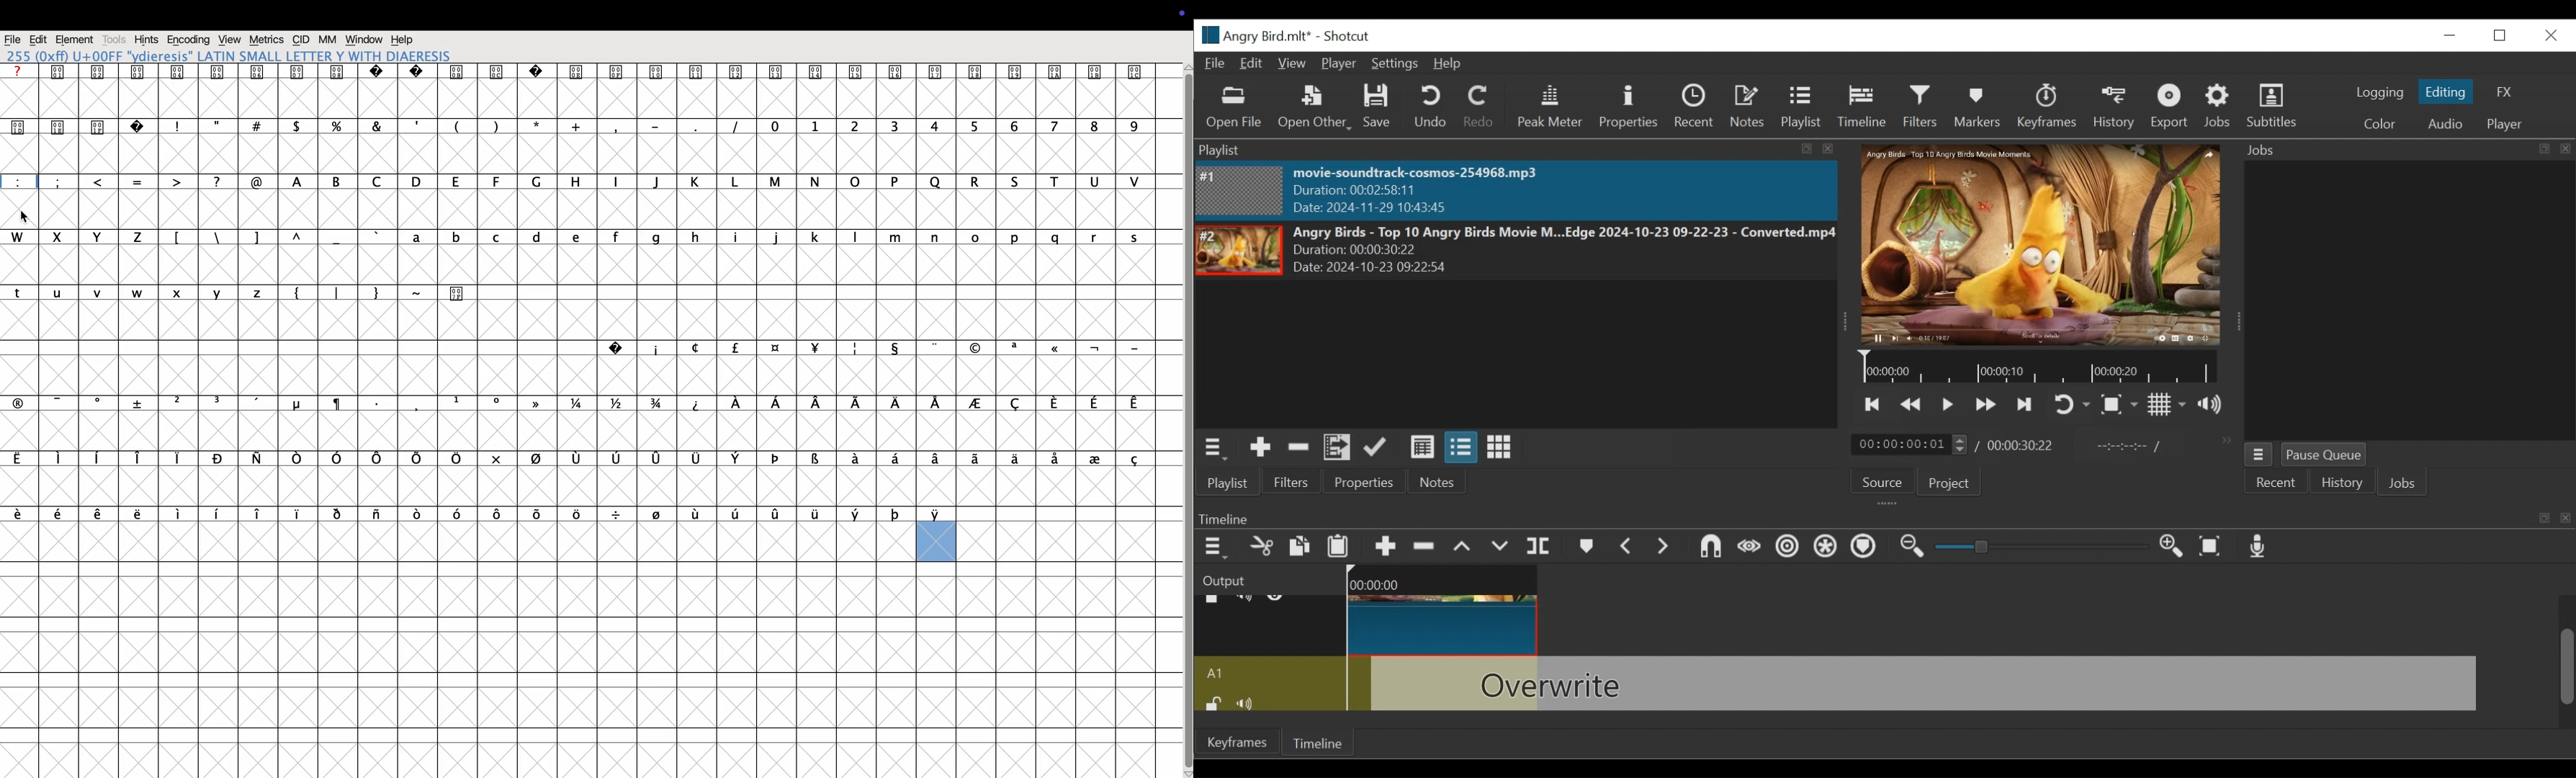 This screenshot has height=784, width=2576. Describe the element at coordinates (1694, 107) in the screenshot. I see `Recent` at that location.